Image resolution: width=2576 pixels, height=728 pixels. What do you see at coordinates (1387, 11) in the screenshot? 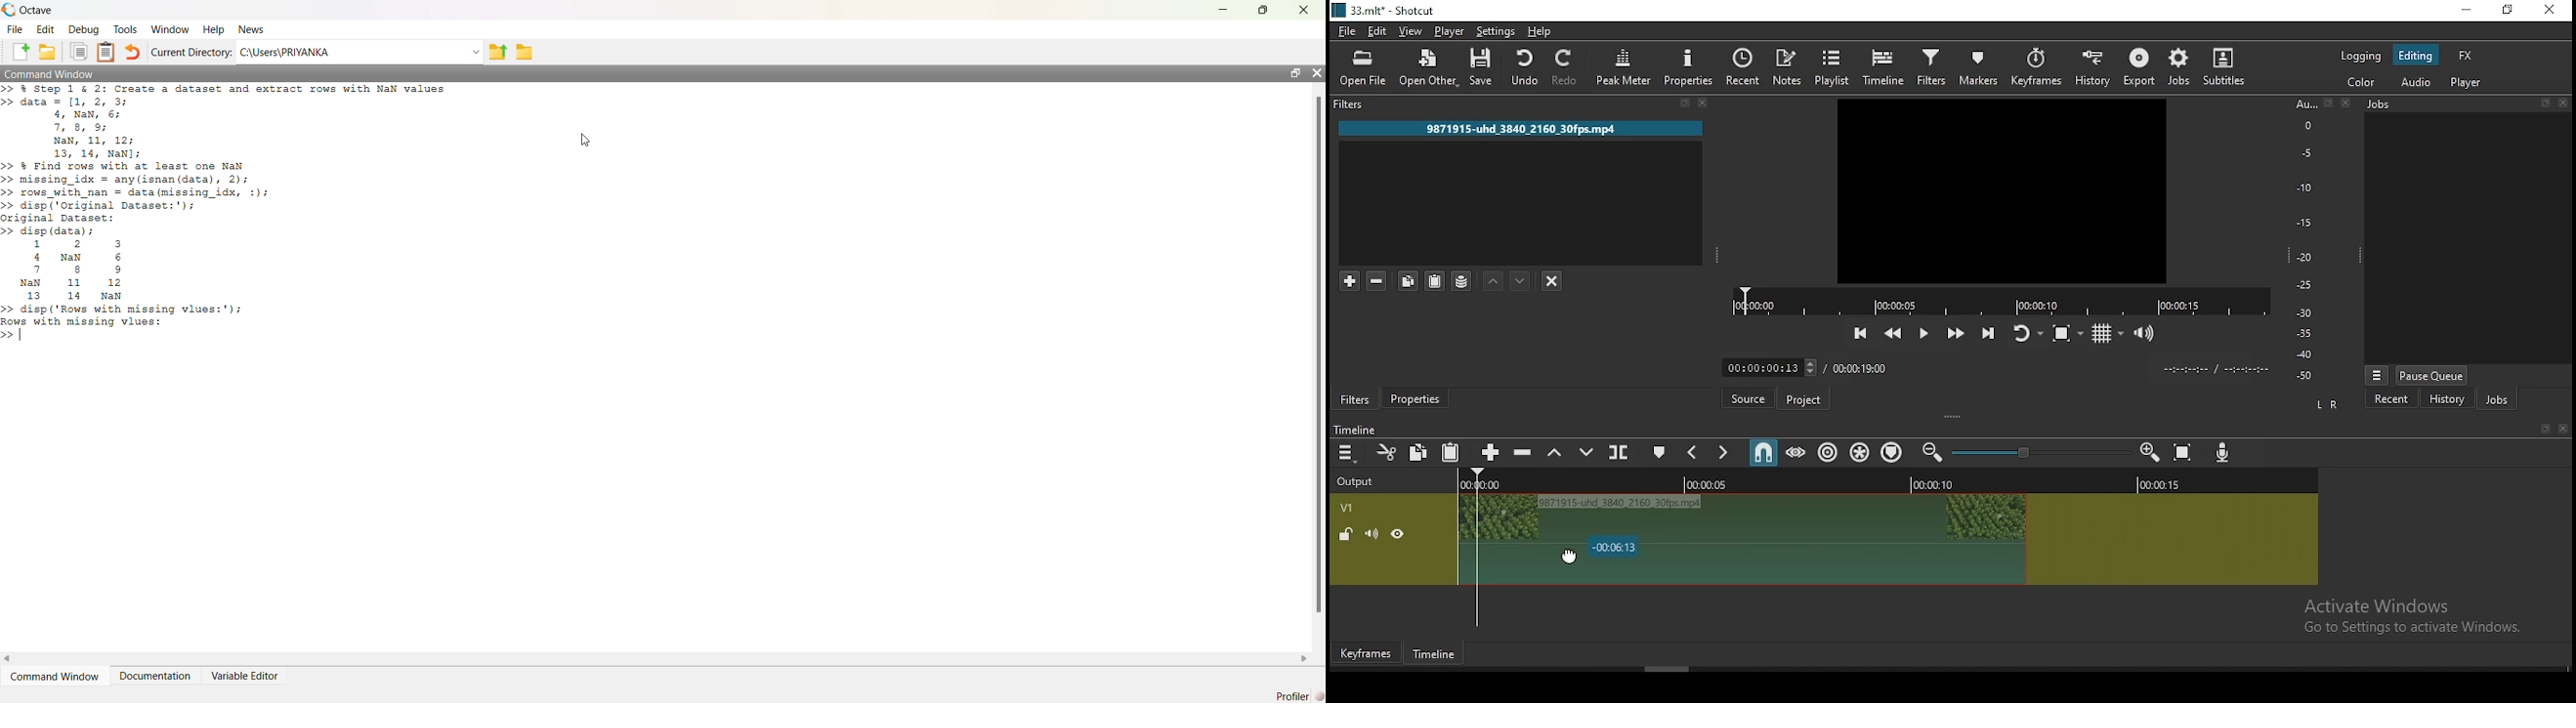
I see `icon and file name` at bounding box center [1387, 11].